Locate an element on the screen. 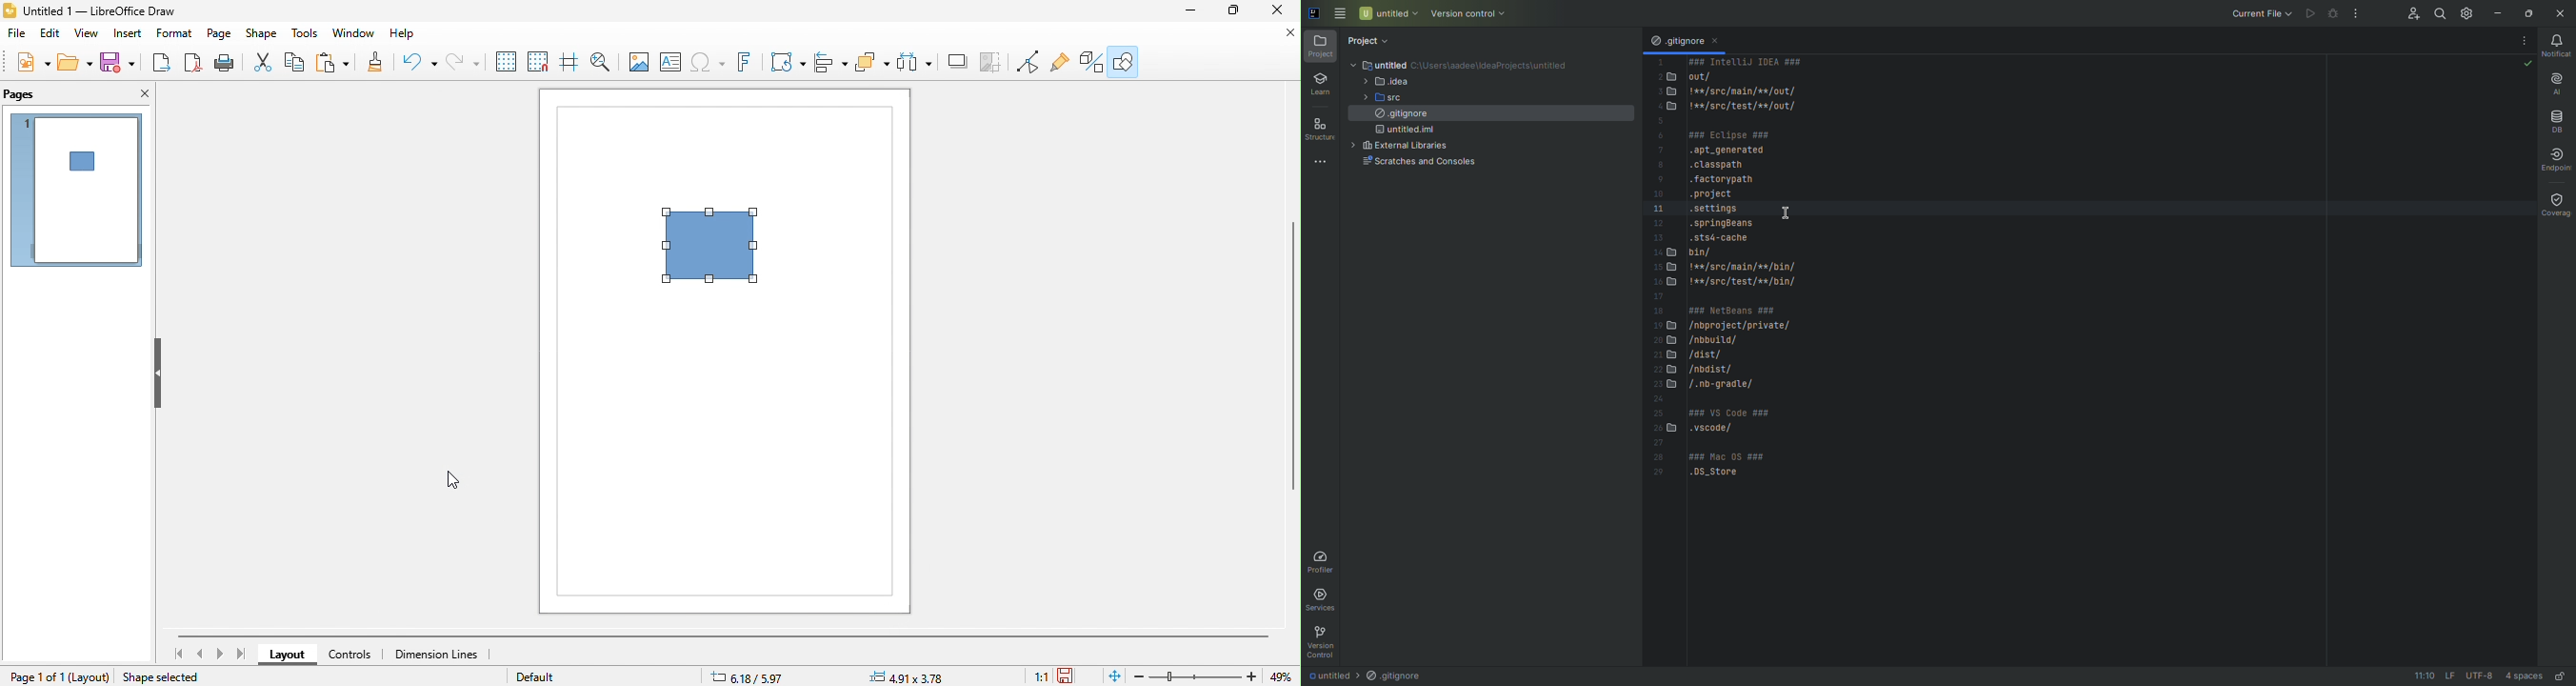 This screenshot has height=700, width=2576. toggle point edit mode is located at coordinates (995, 63).